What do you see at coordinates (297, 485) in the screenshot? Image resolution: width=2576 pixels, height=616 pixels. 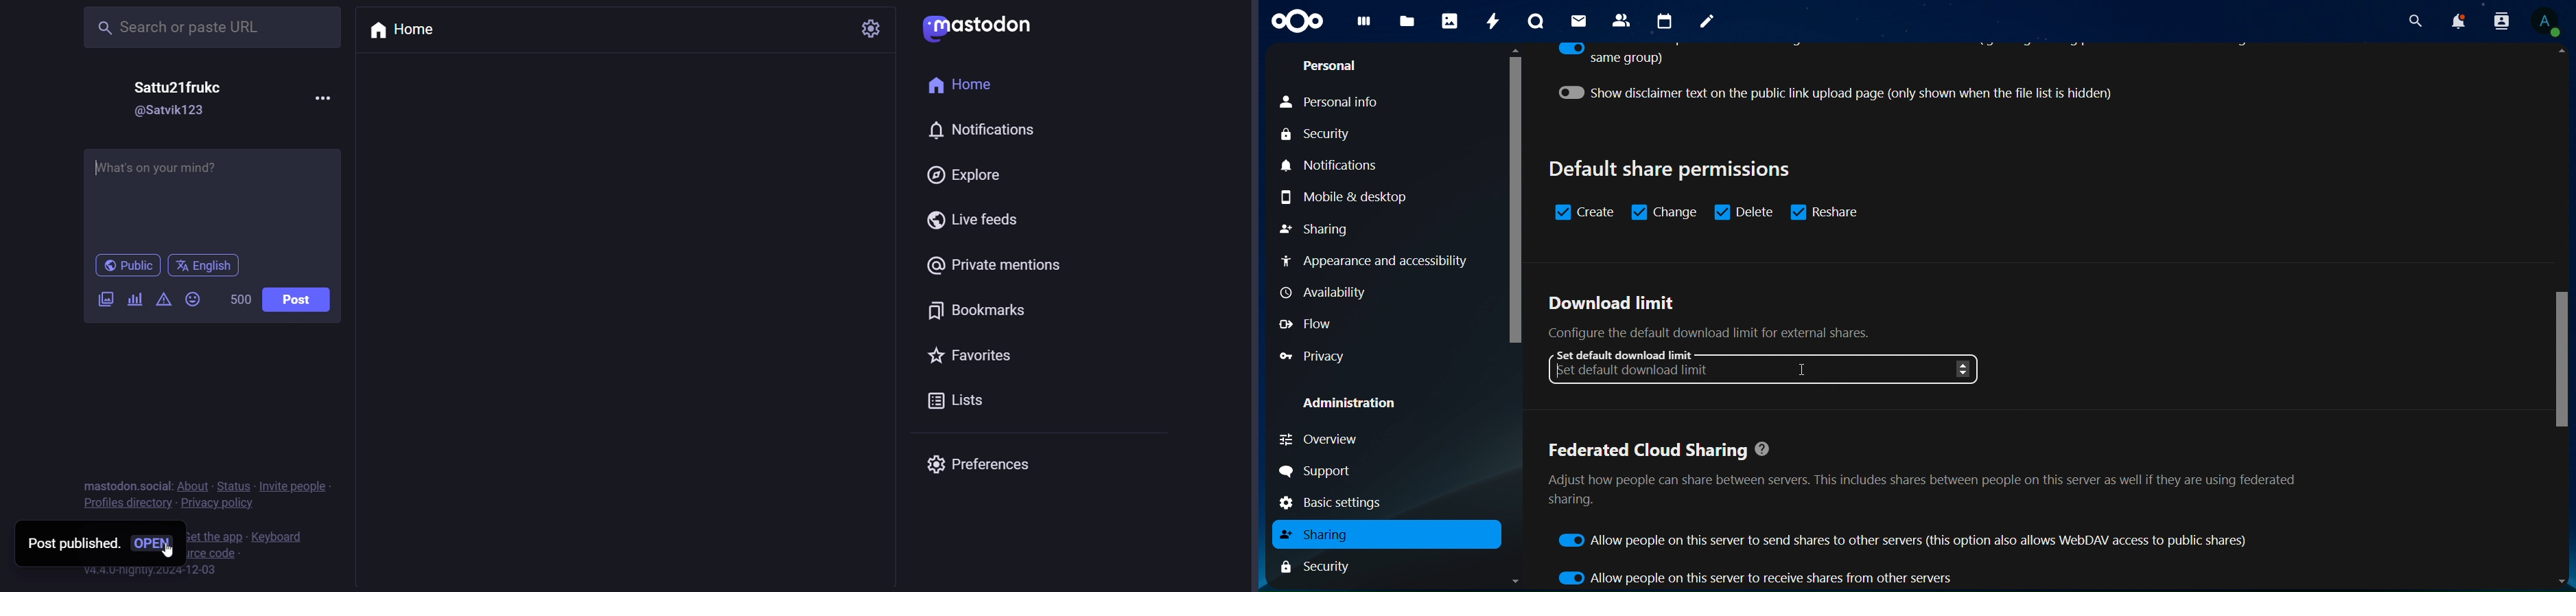 I see `invite people` at bounding box center [297, 485].